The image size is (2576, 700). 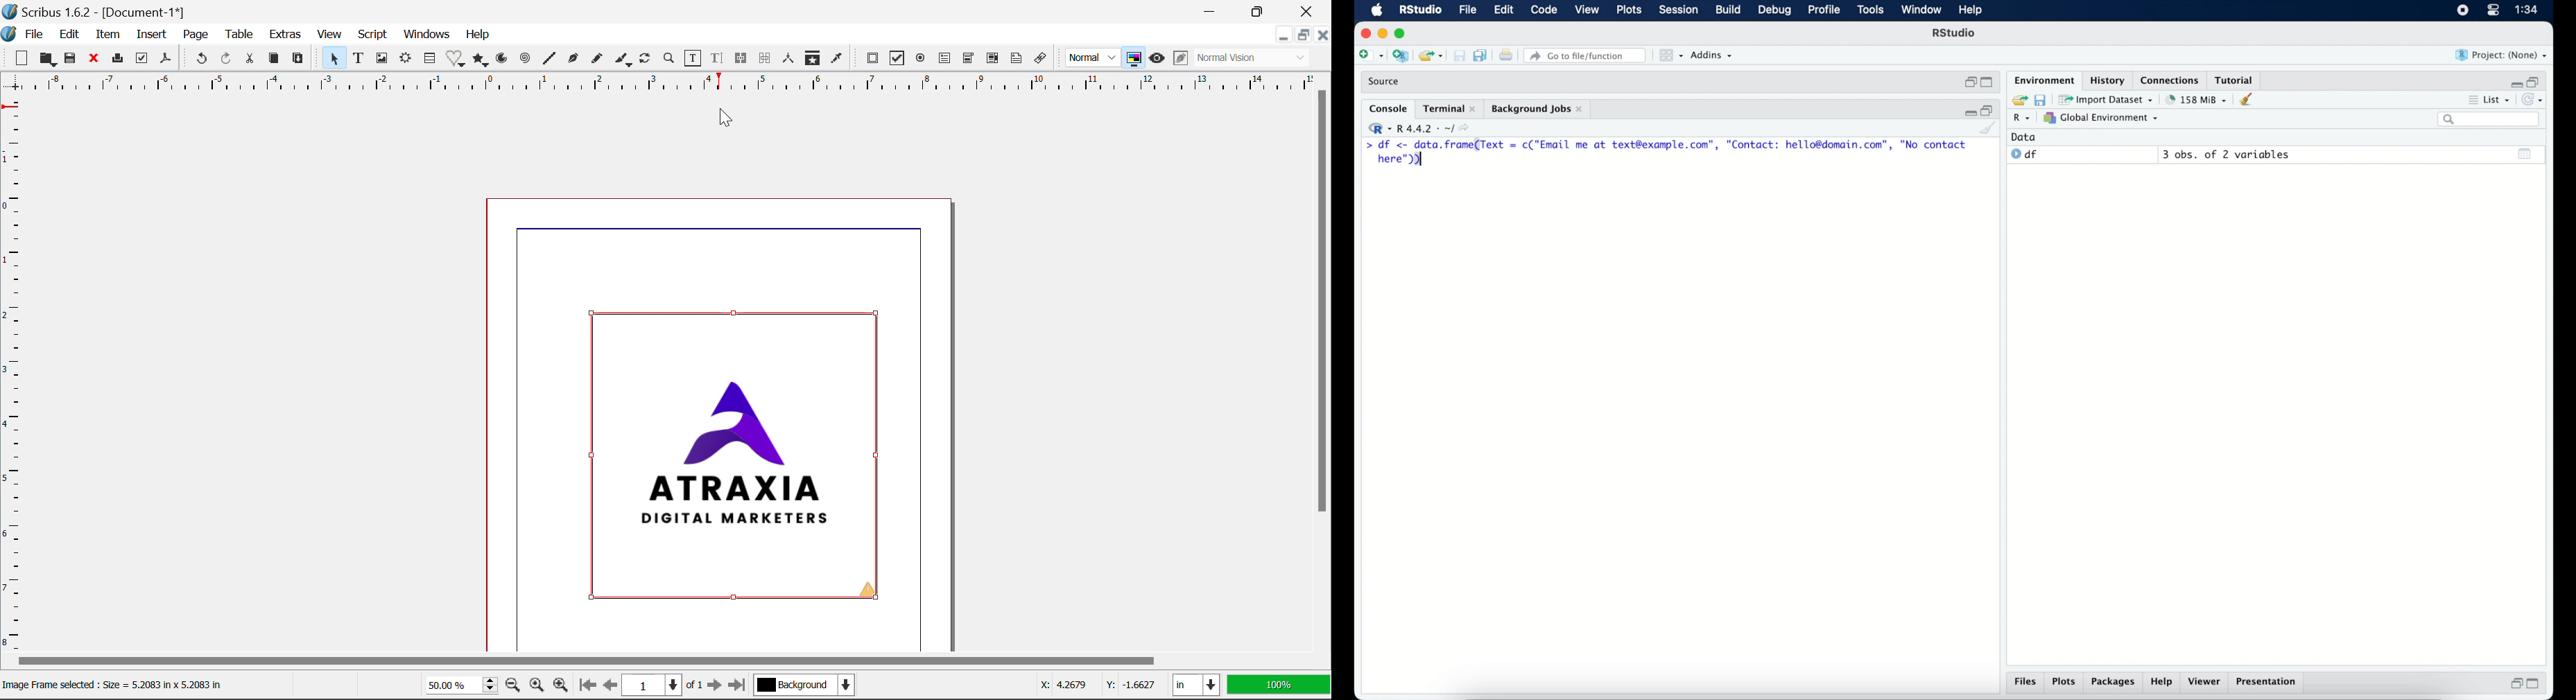 I want to click on plots, so click(x=2064, y=681).